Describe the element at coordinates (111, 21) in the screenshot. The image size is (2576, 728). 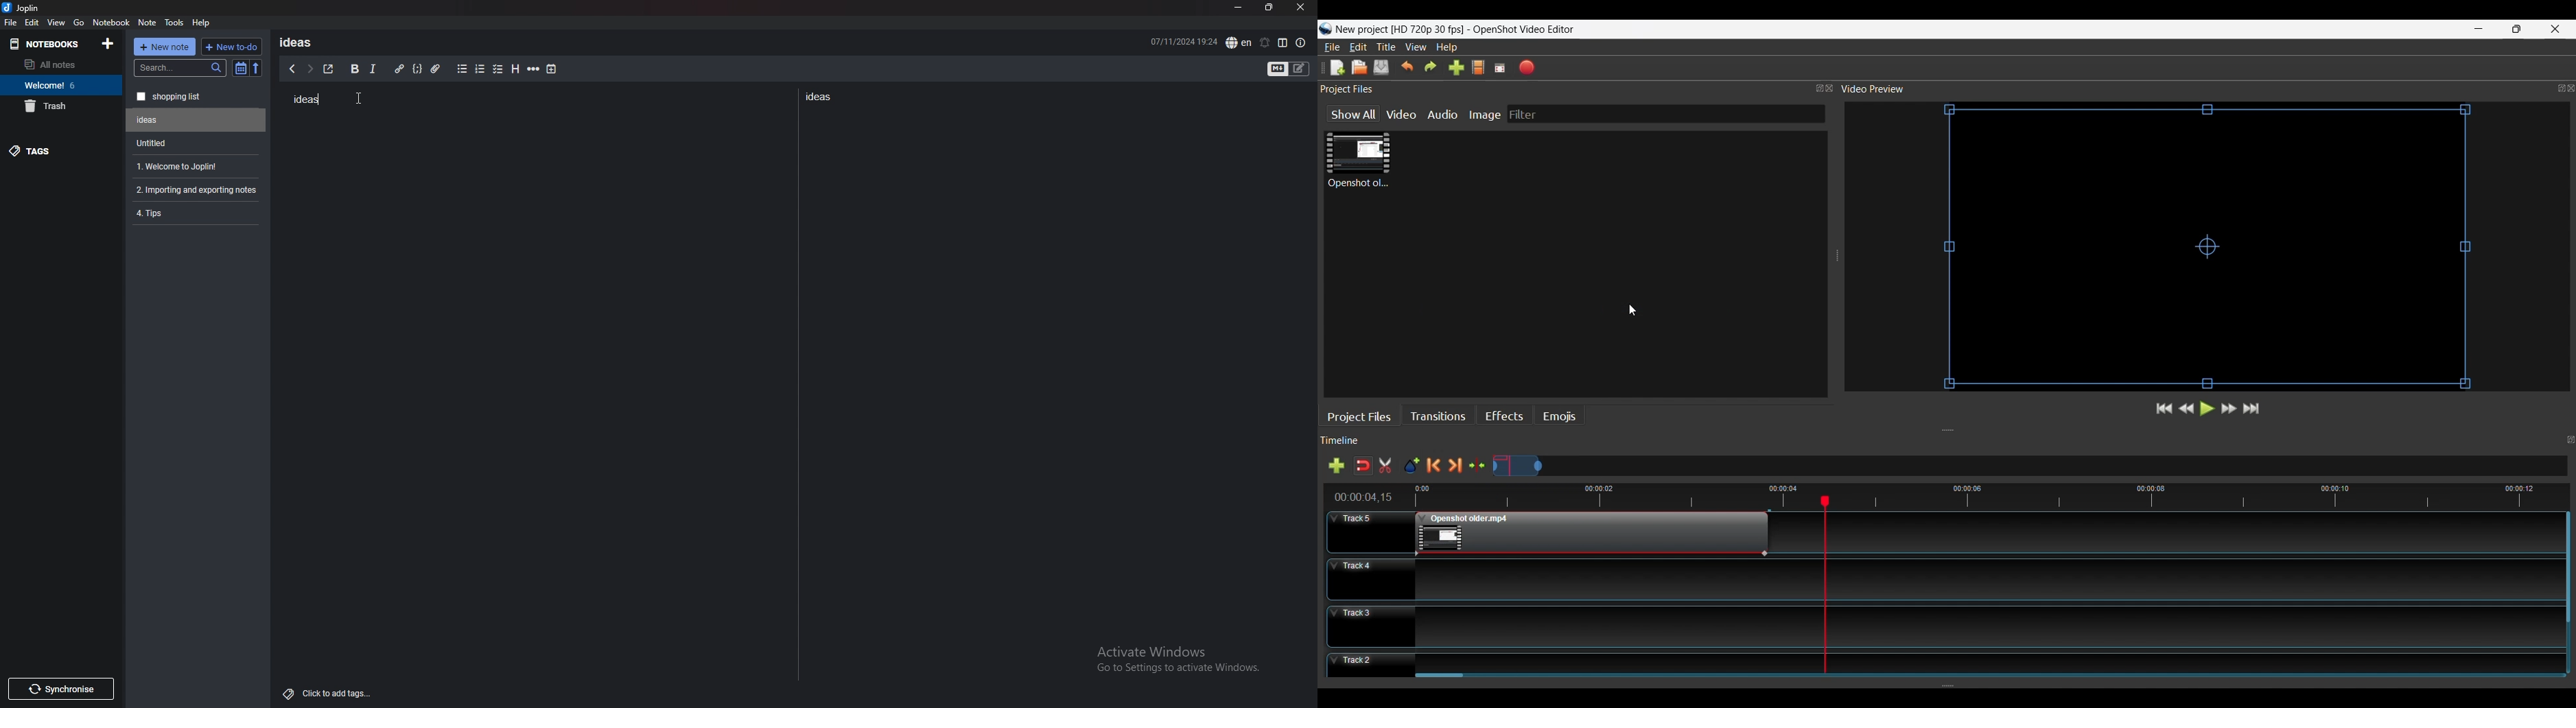
I see `notebook` at that location.